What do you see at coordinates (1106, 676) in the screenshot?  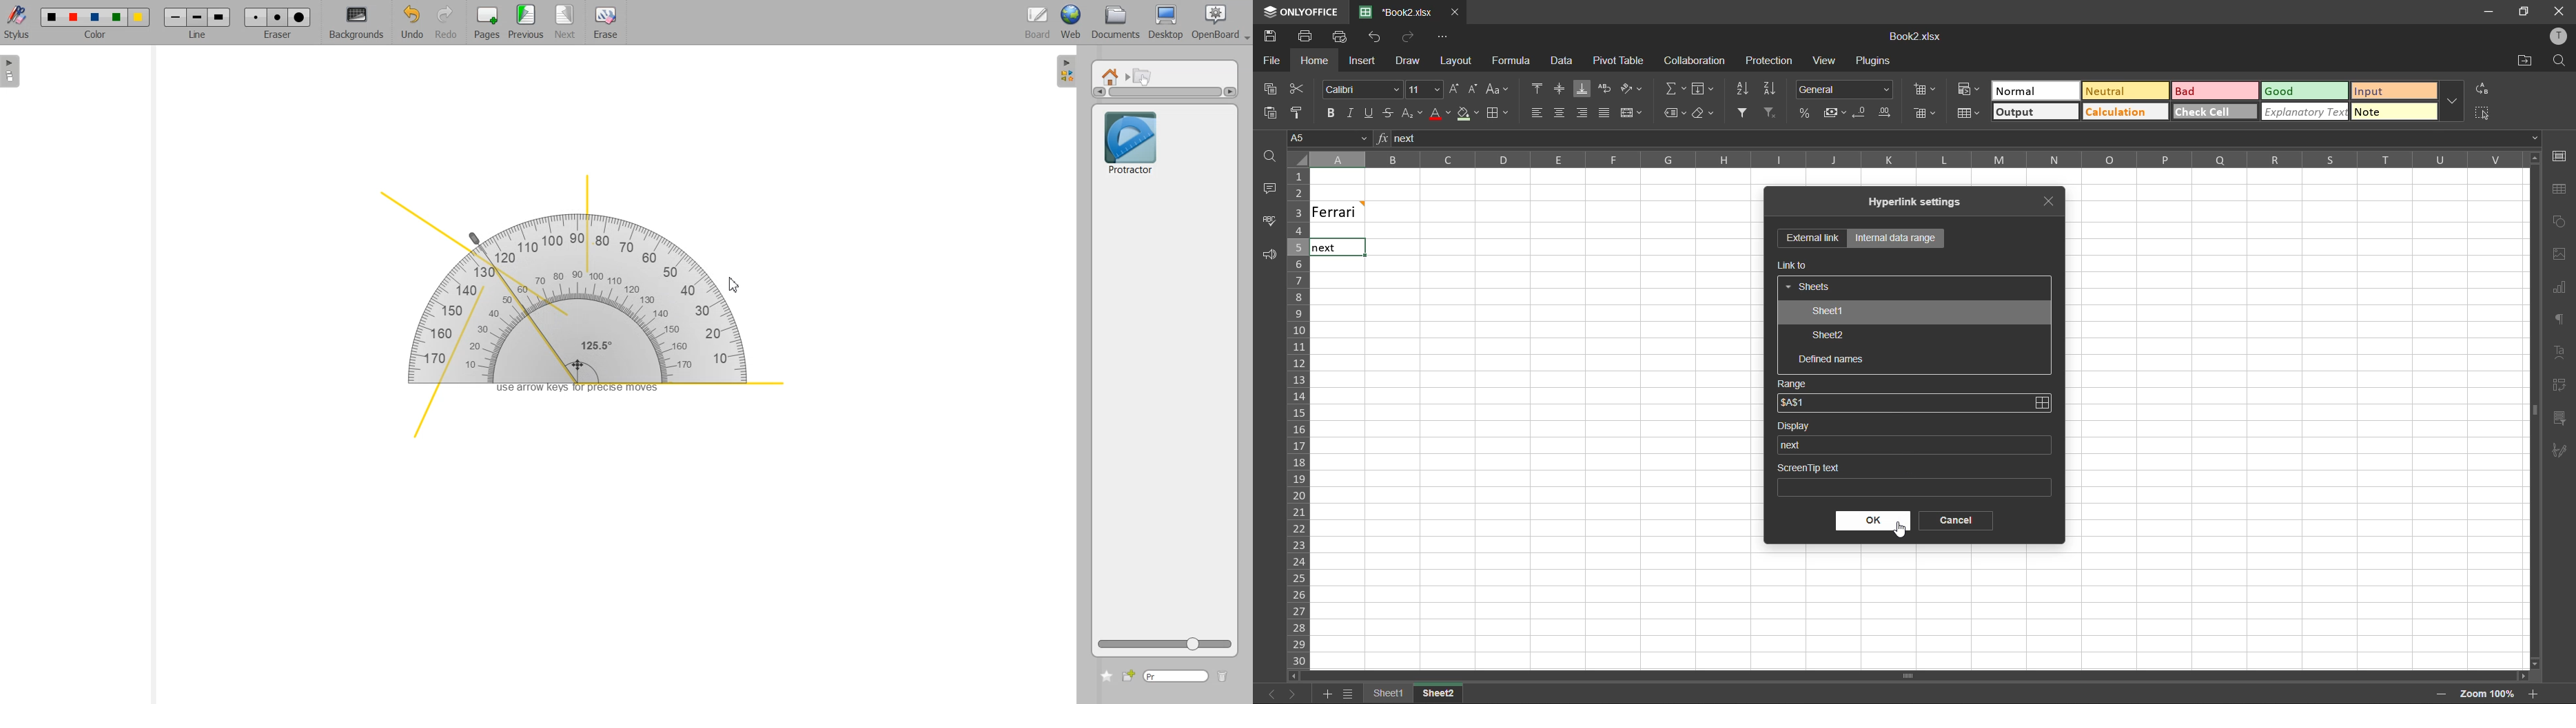 I see `Add to favorite` at bounding box center [1106, 676].